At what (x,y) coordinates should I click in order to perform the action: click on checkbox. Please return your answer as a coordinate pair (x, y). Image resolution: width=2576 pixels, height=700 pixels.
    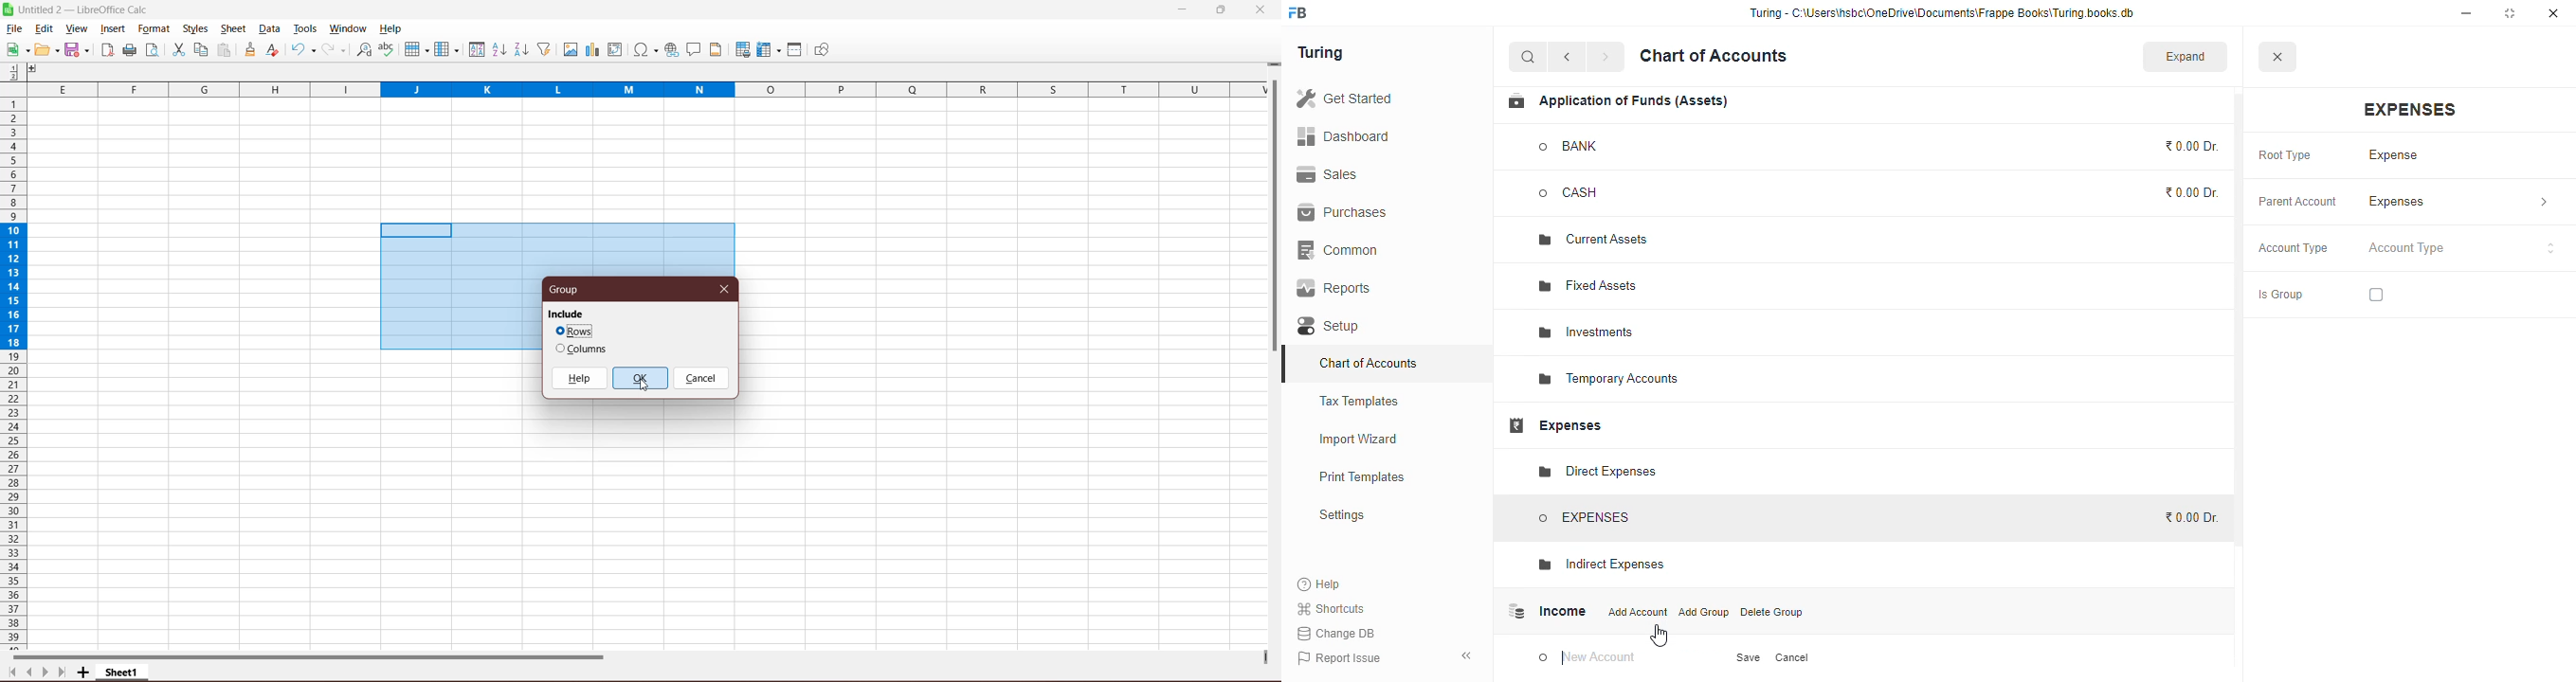
    Looking at the image, I should click on (2376, 295).